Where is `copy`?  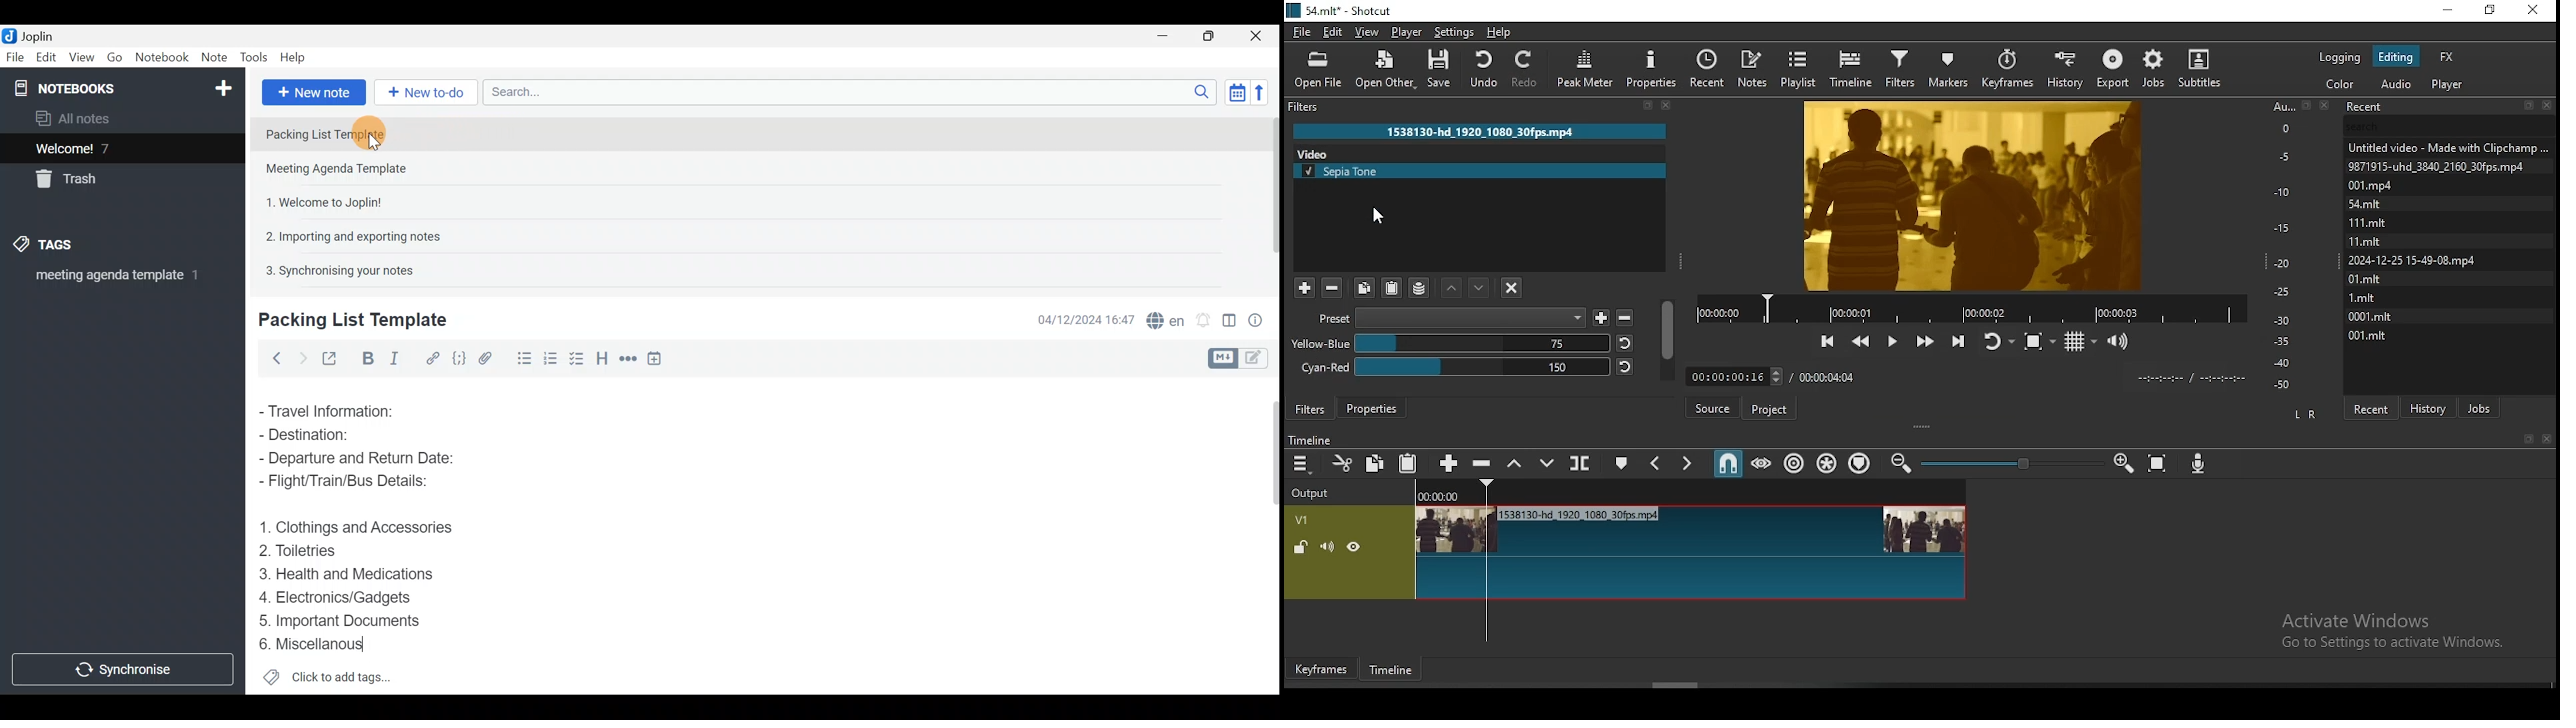
copy is located at coordinates (1377, 464).